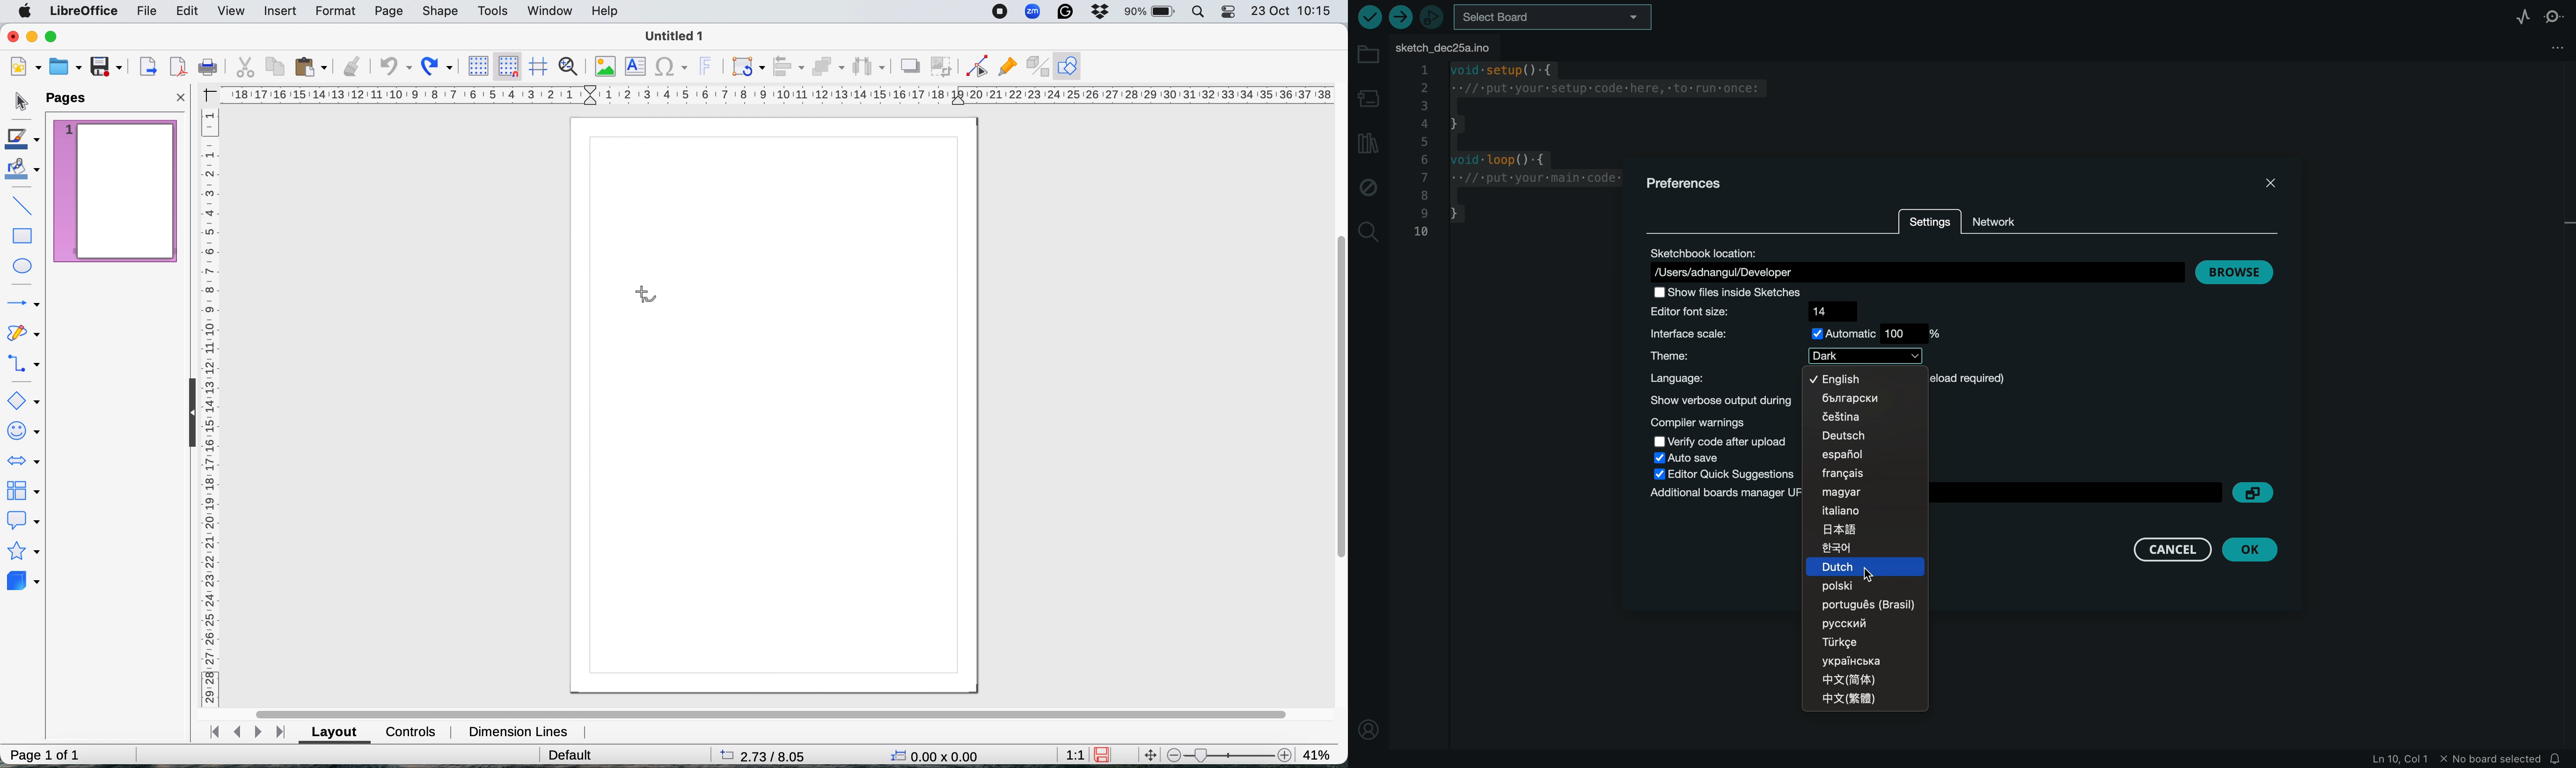 The width and height of the screenshot is (2576, 784). I want to click on ellipse, so click(26, 263).